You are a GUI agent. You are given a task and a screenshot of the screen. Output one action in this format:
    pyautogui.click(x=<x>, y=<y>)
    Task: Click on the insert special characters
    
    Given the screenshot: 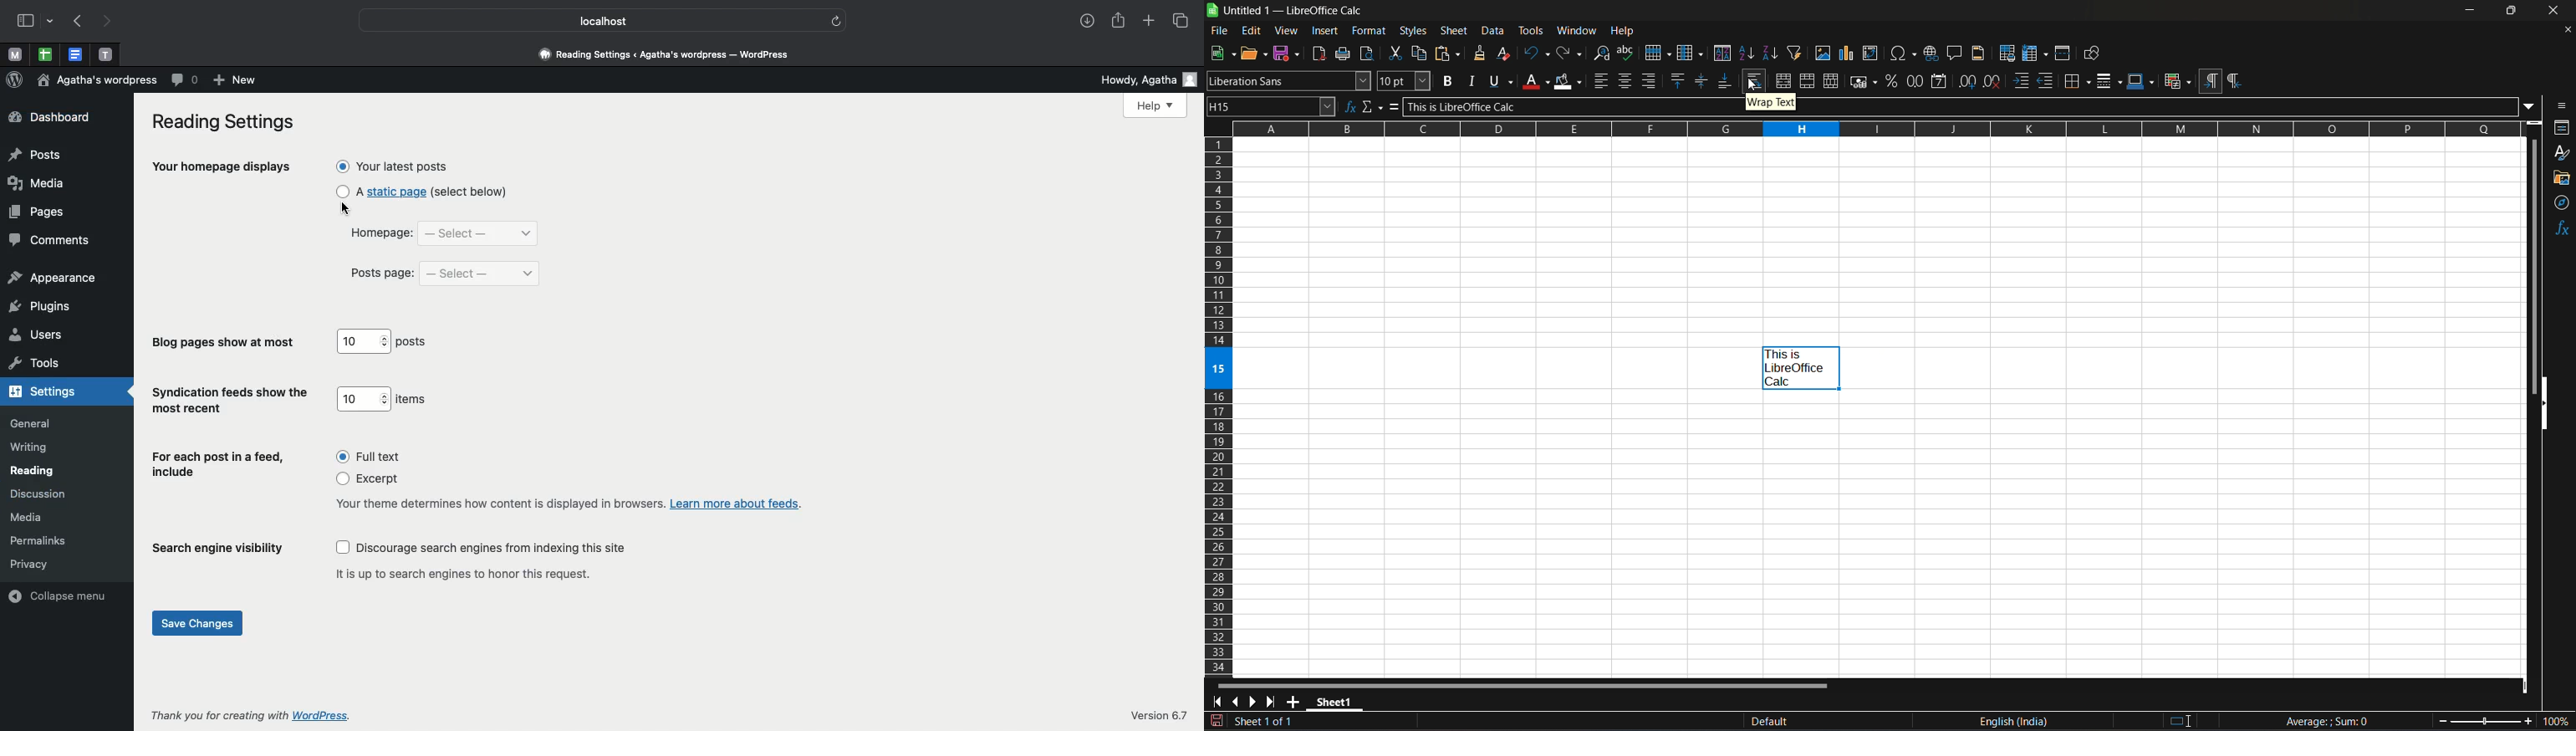 What is the action you would take?
    pyautogui.click(x=1905, y=52)
    